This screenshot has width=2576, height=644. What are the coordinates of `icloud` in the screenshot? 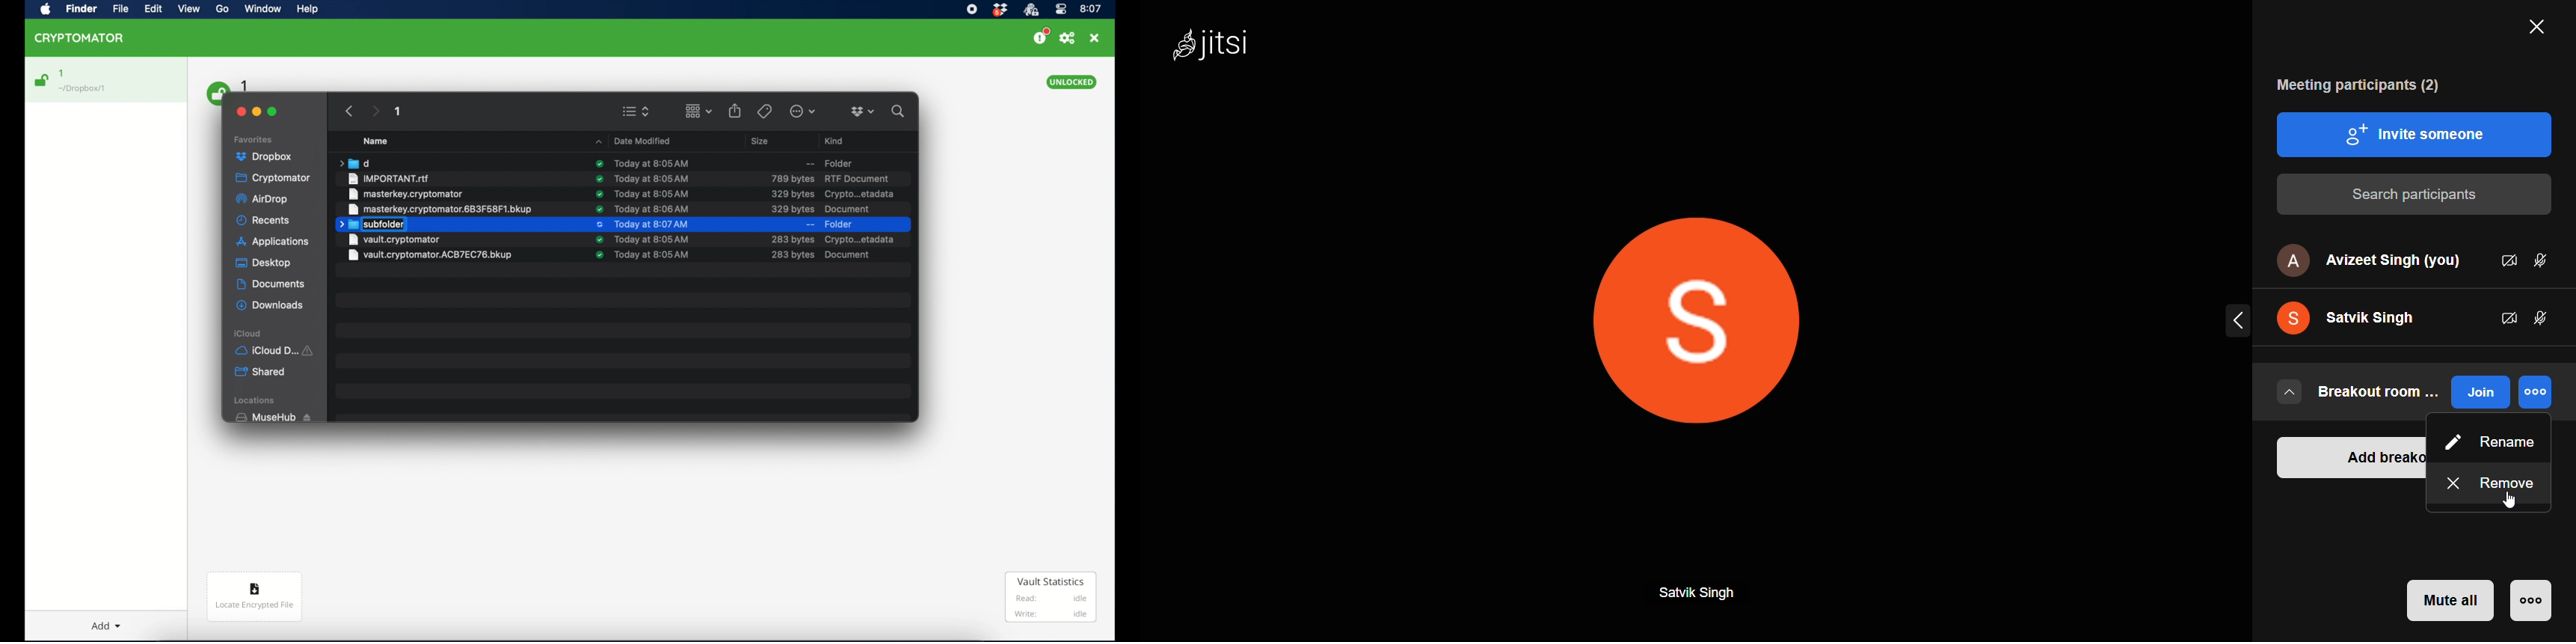 It's located at (248, 333).